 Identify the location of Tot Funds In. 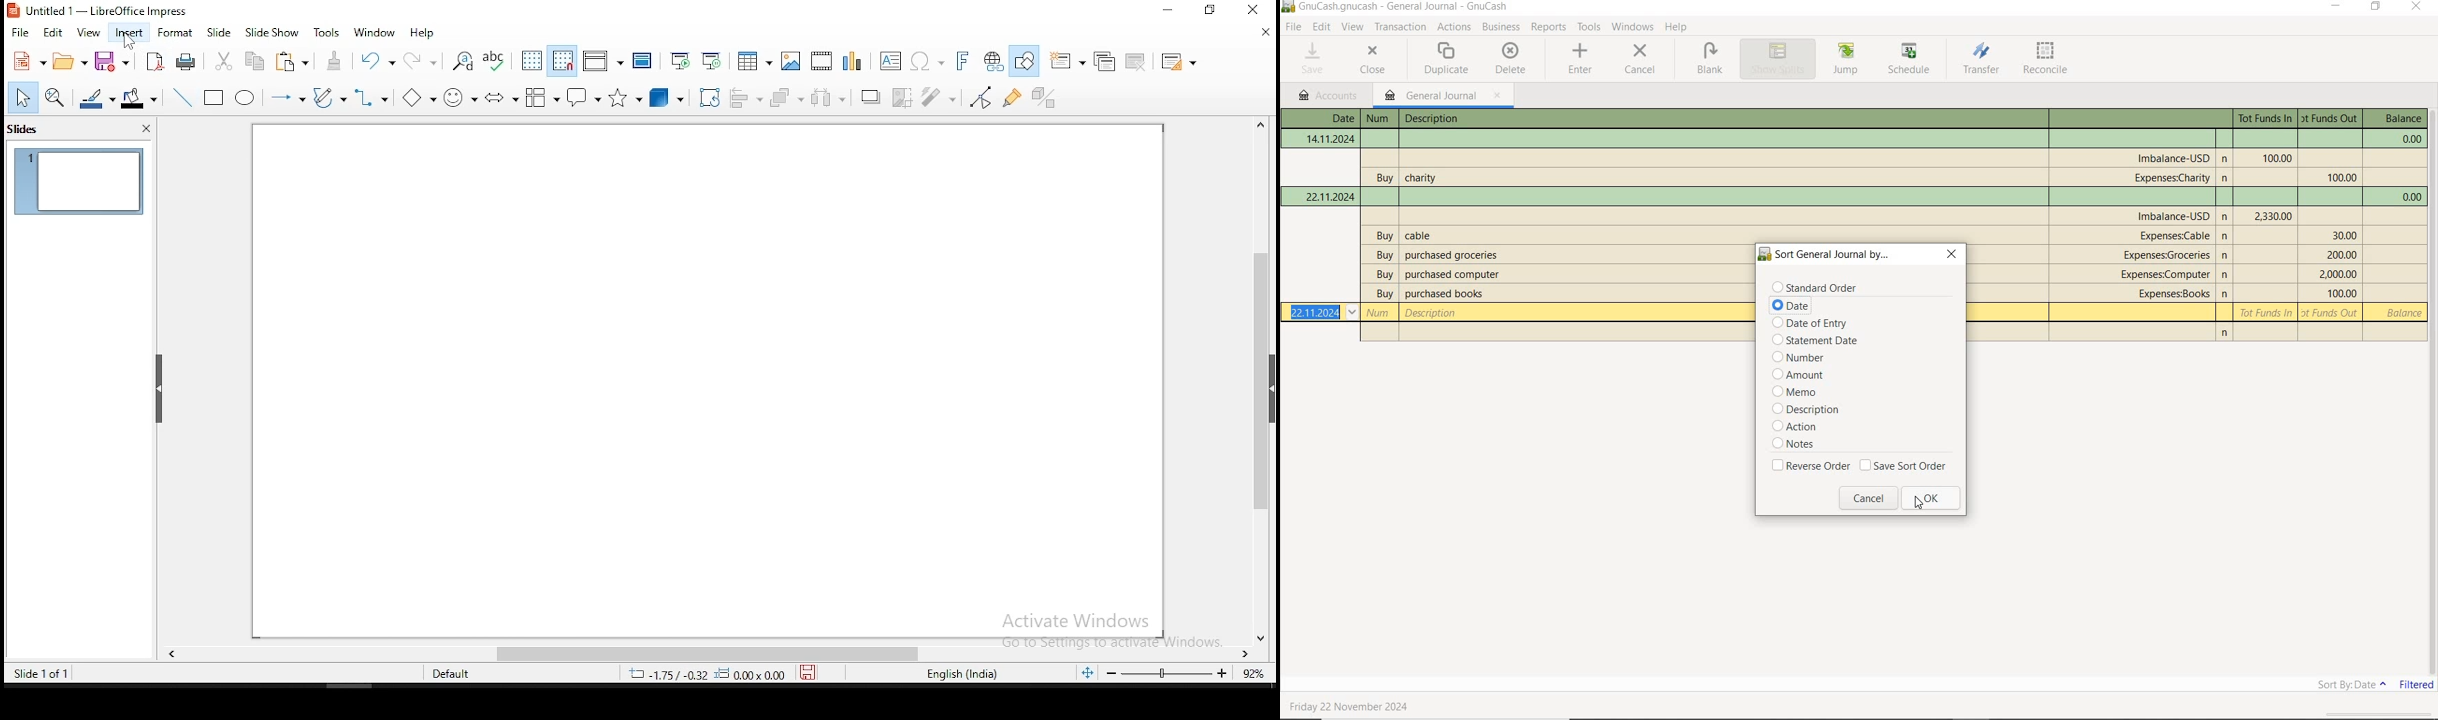
(2273, 216).